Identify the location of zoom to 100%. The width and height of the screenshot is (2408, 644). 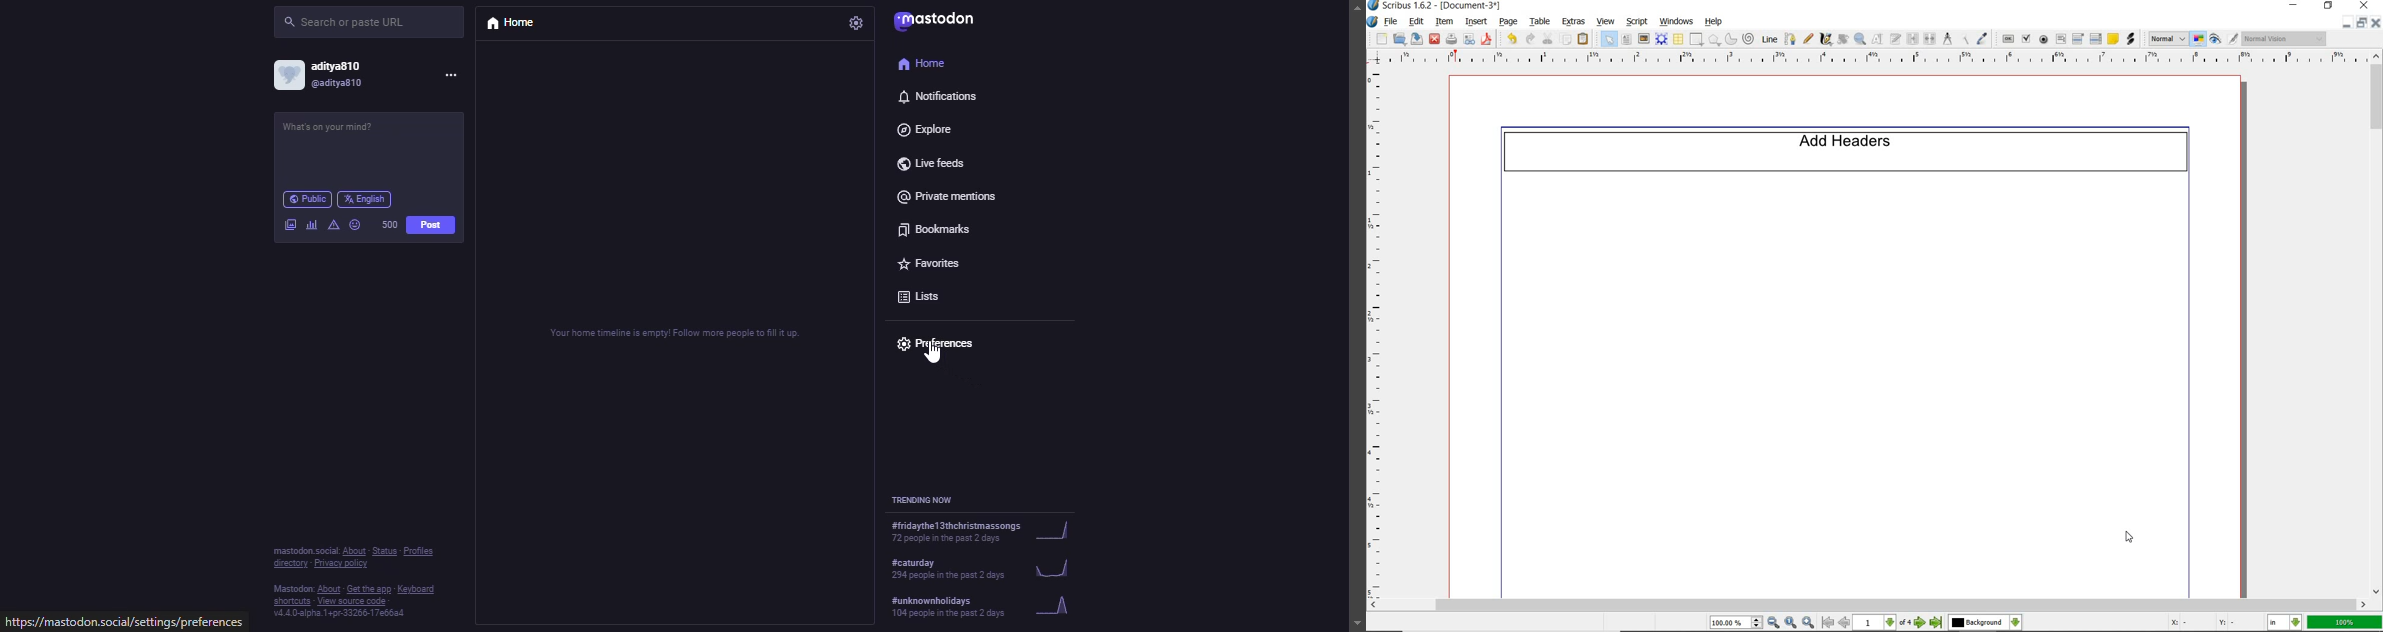
(1792, 623).